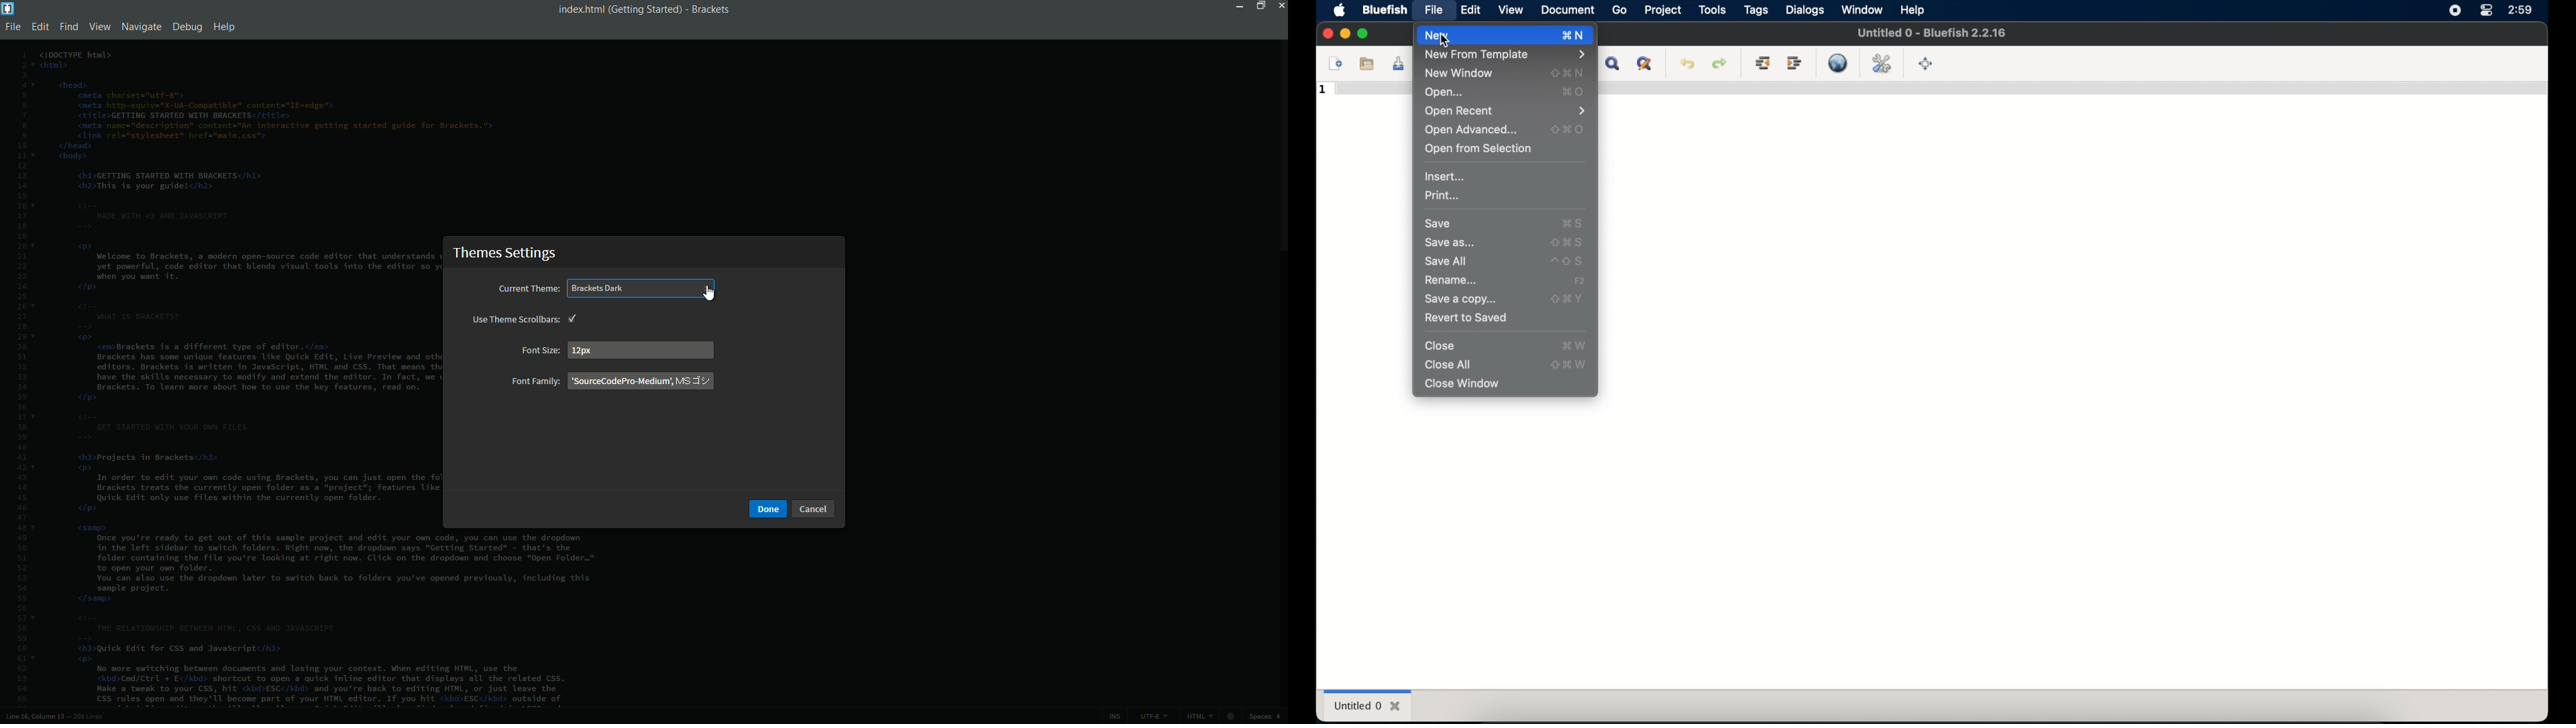 The width and height of the screenshot is (2576, 728). I want to click on open file, so click(1366, 64).